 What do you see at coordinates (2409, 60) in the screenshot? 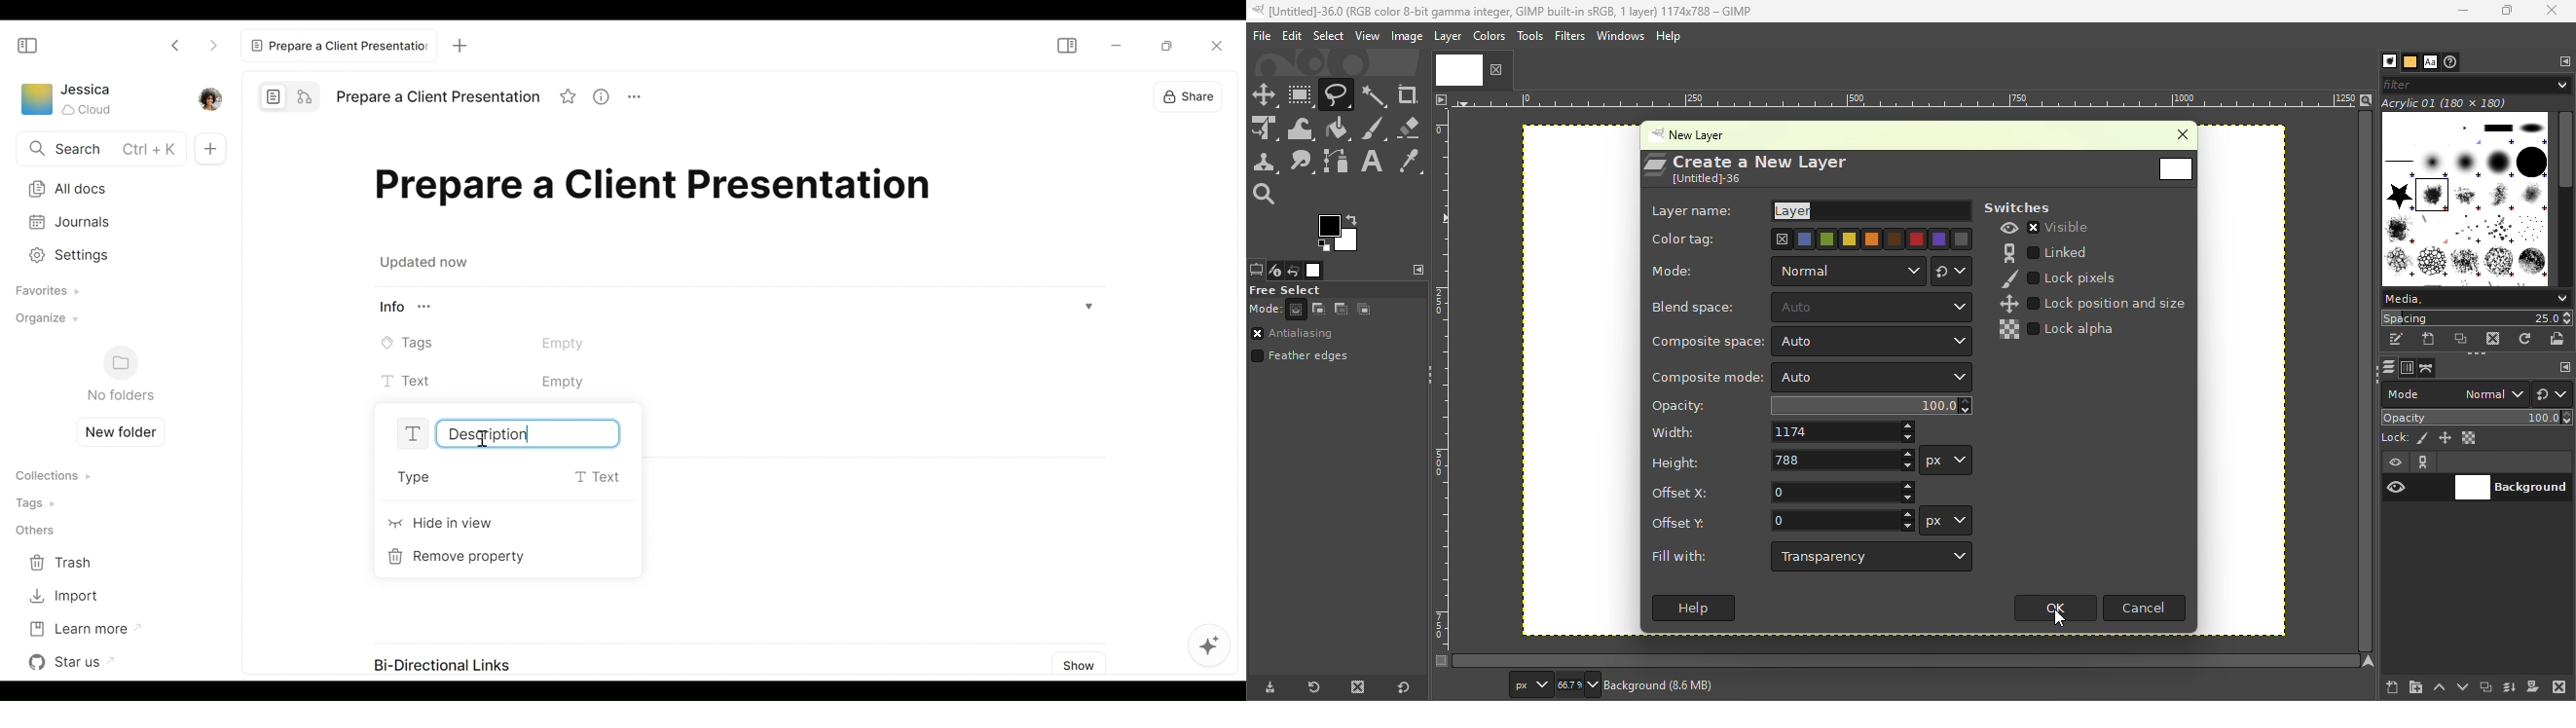
I see `Patterns` at bounding box center [2409, 60].